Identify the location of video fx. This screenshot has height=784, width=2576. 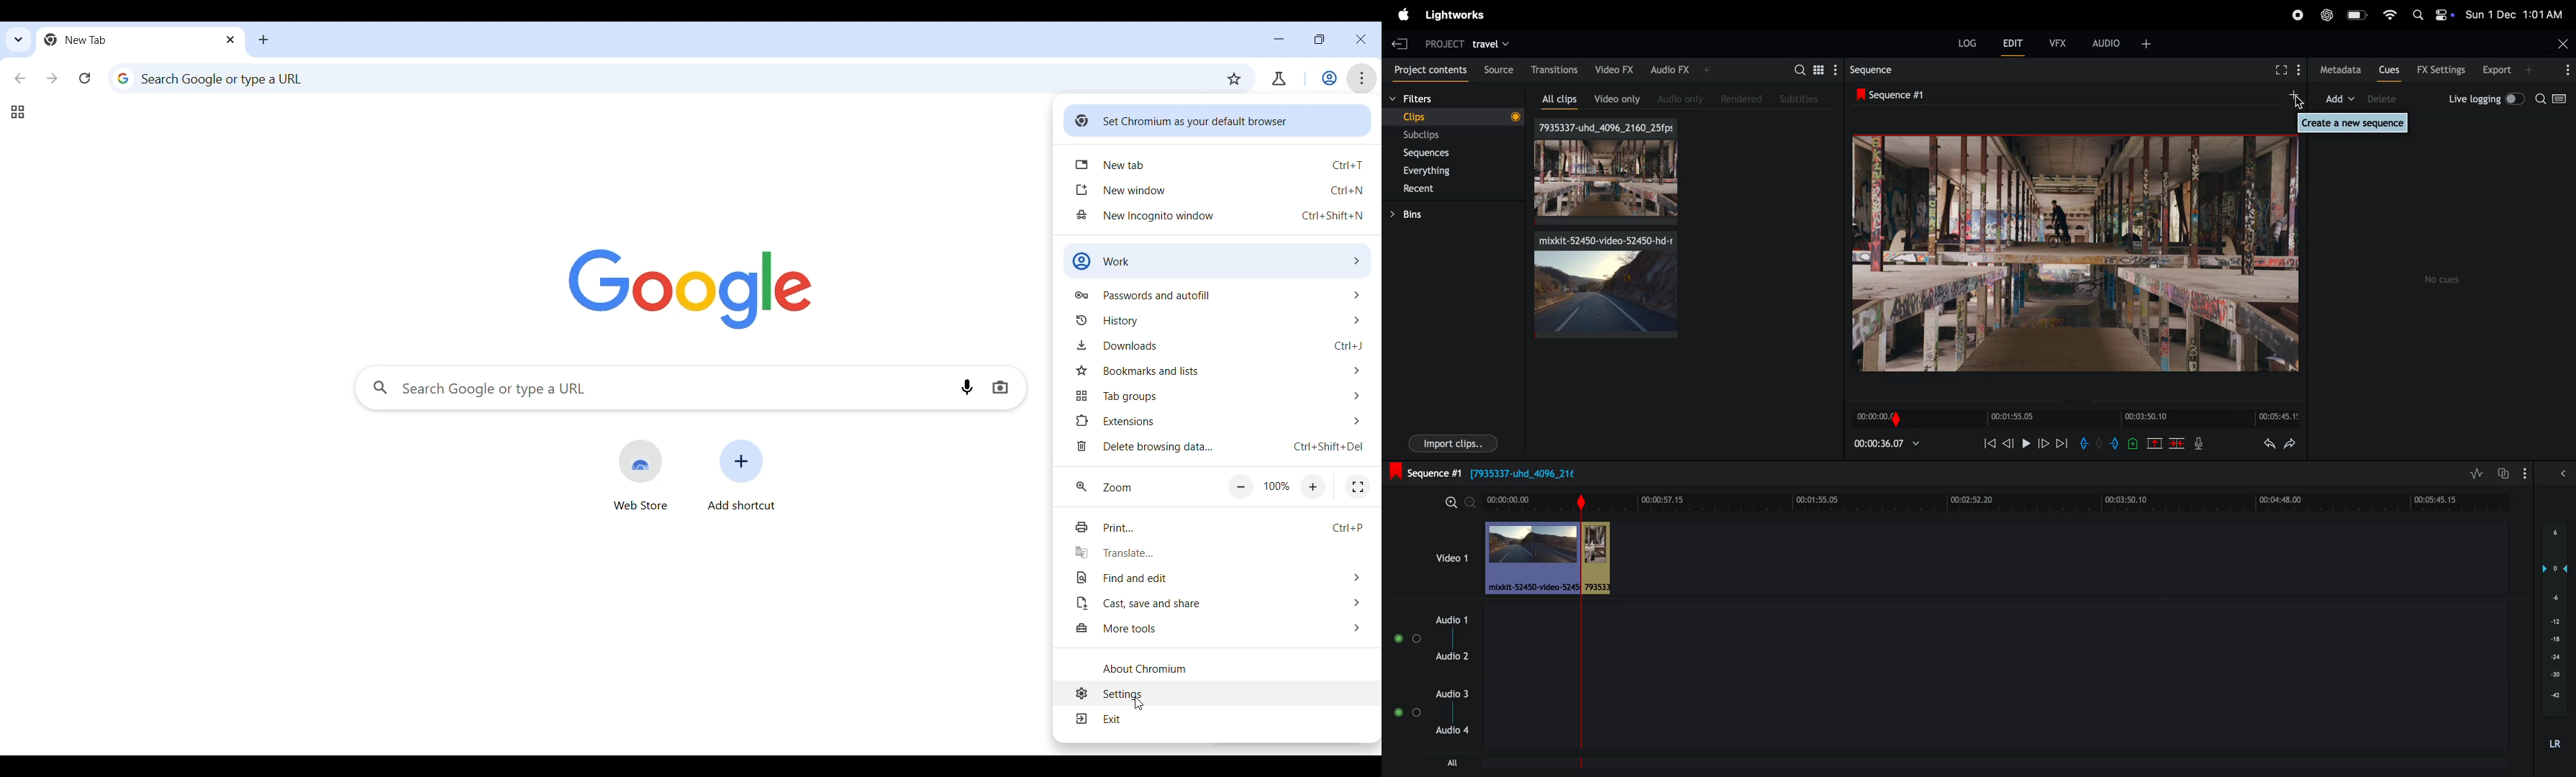
(1615, 68).